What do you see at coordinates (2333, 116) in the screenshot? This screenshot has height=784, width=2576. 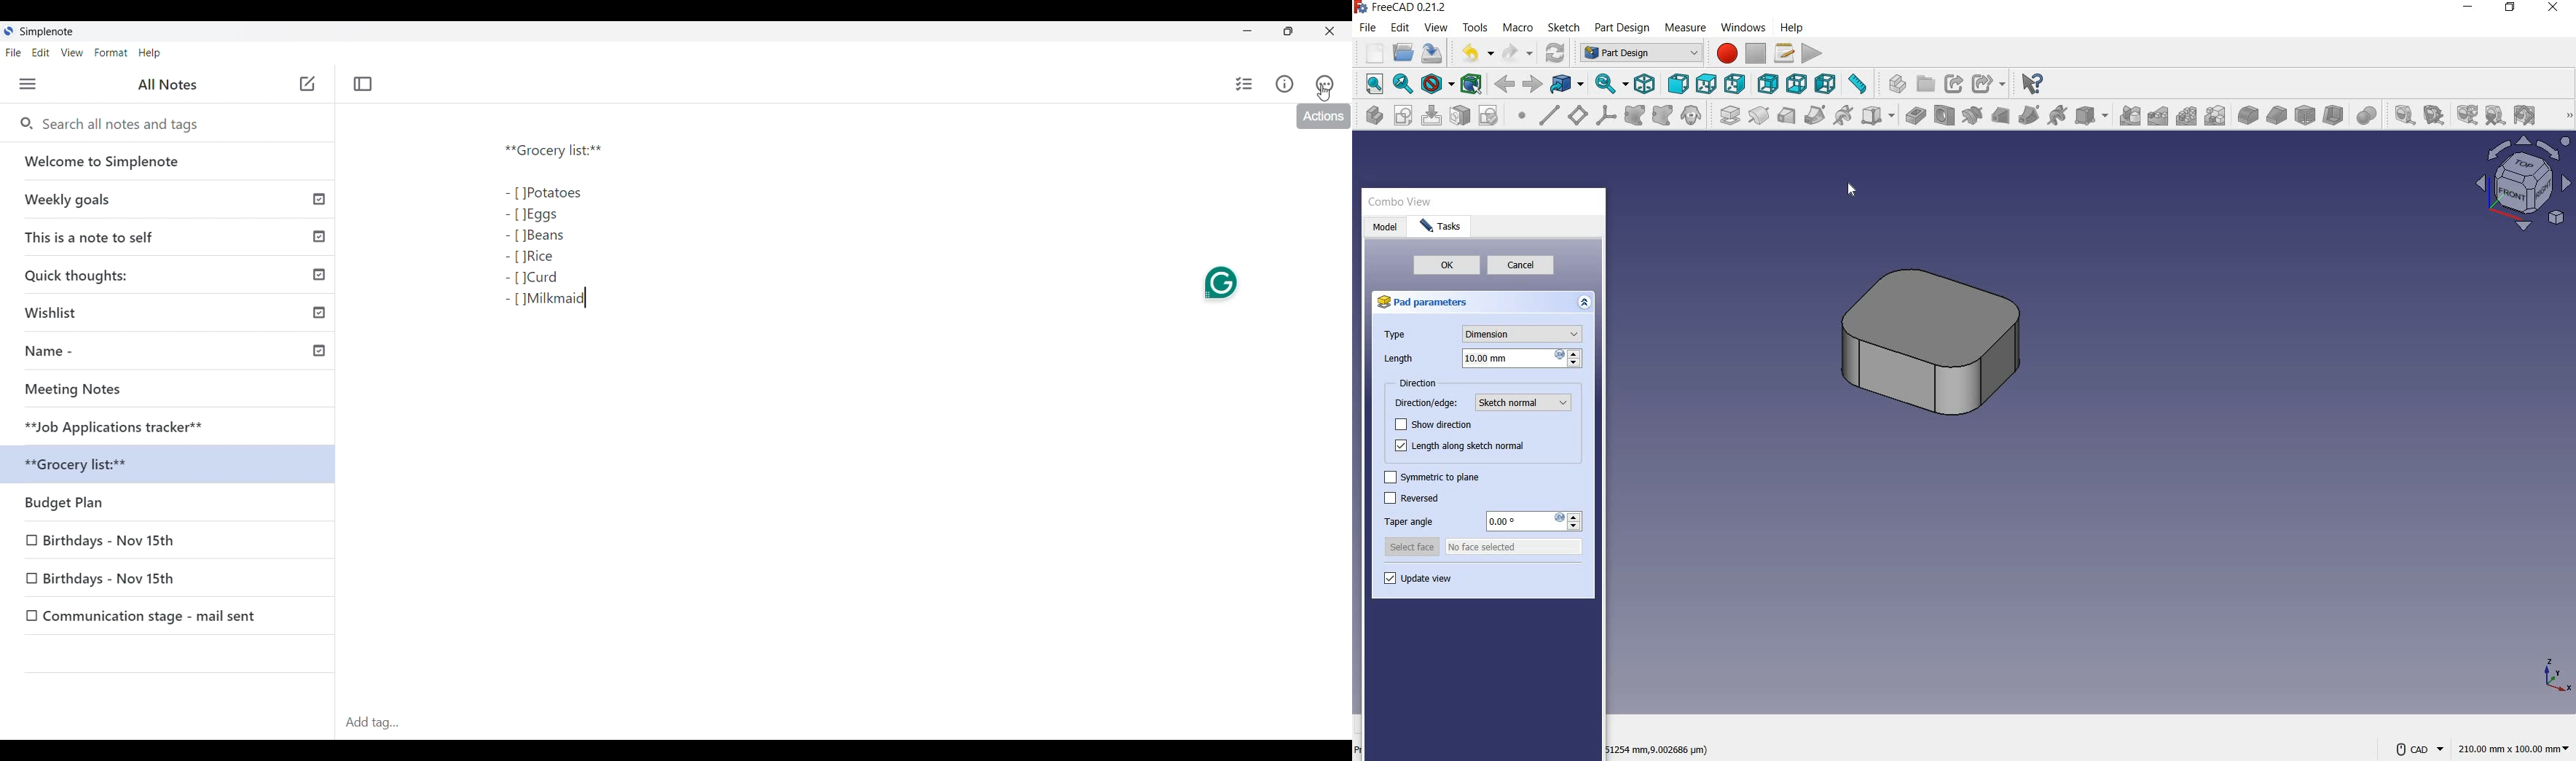 I see `thickness` at bounding box center [2333, 116].